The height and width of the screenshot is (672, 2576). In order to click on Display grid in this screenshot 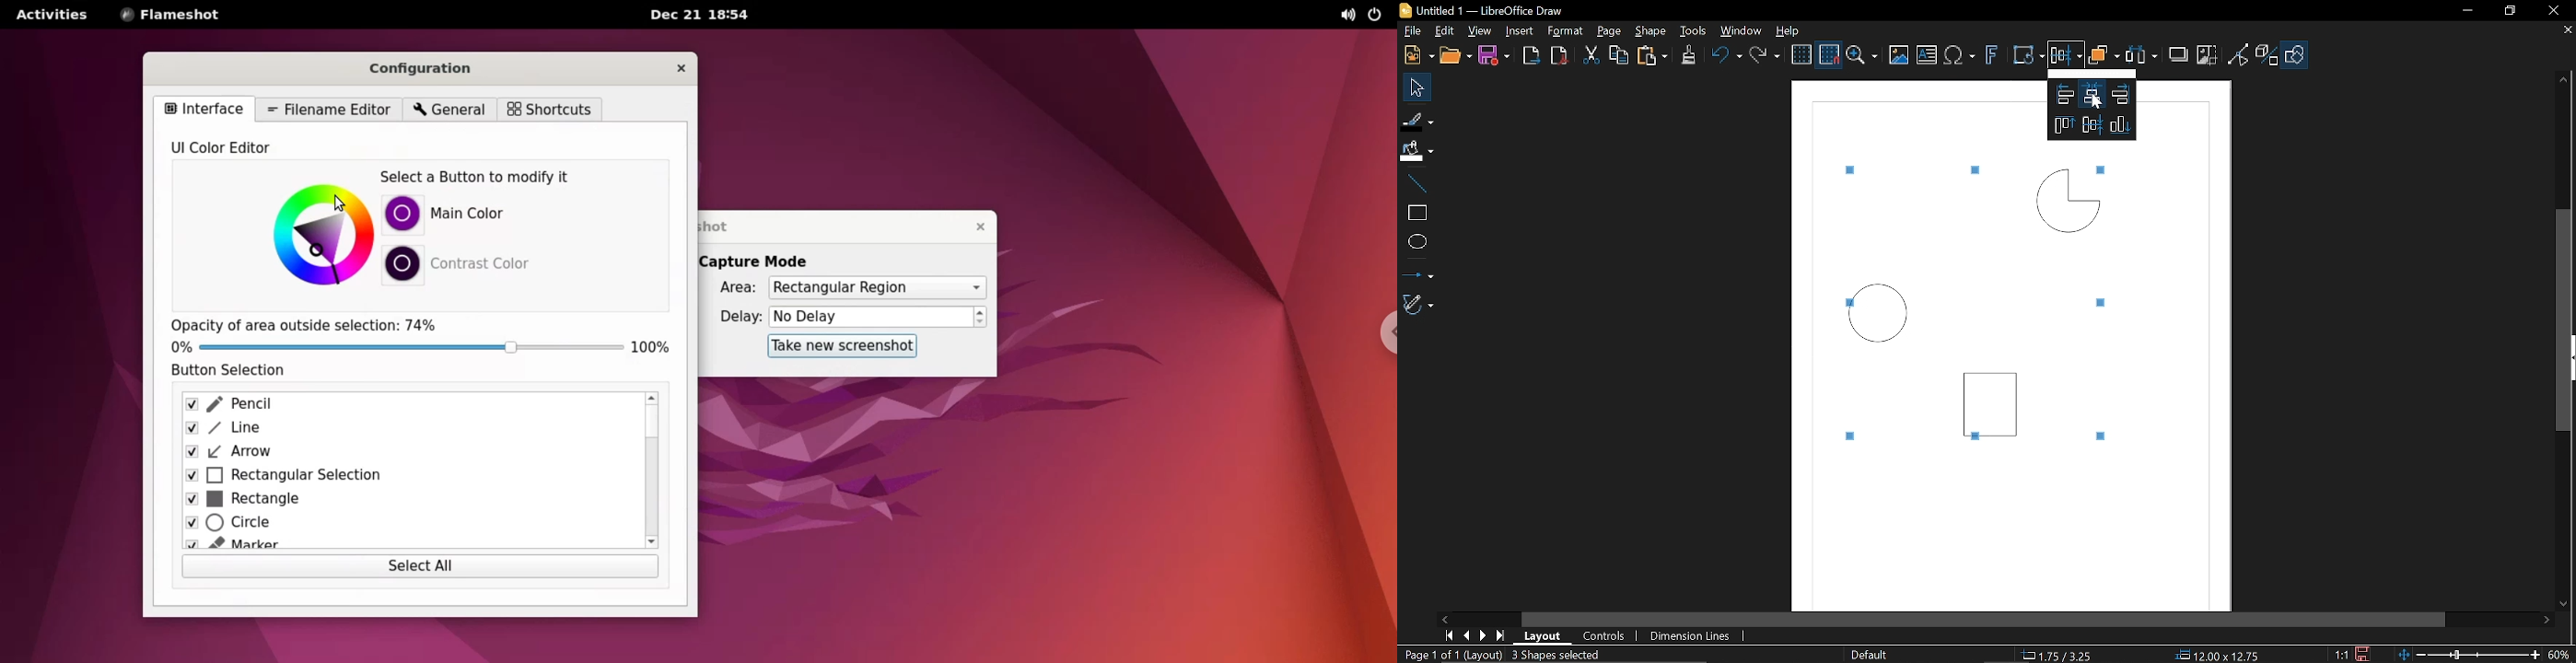, I will do `click(1802, 55)`.